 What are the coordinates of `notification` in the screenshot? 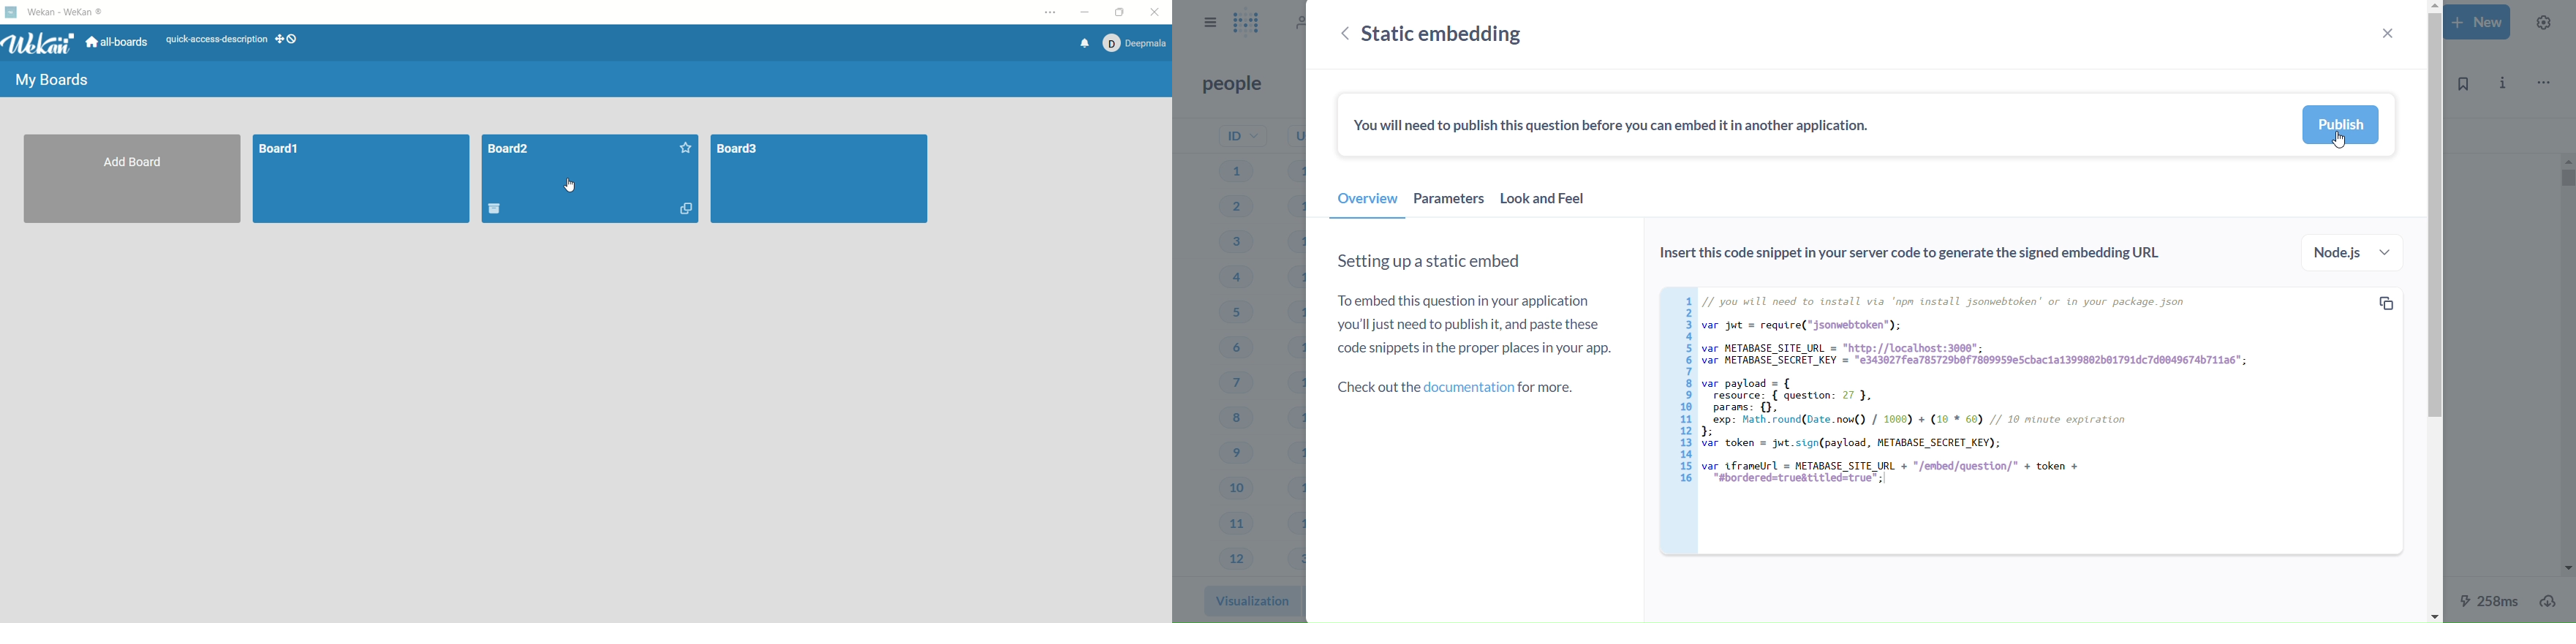 It's located at (1084, 45).